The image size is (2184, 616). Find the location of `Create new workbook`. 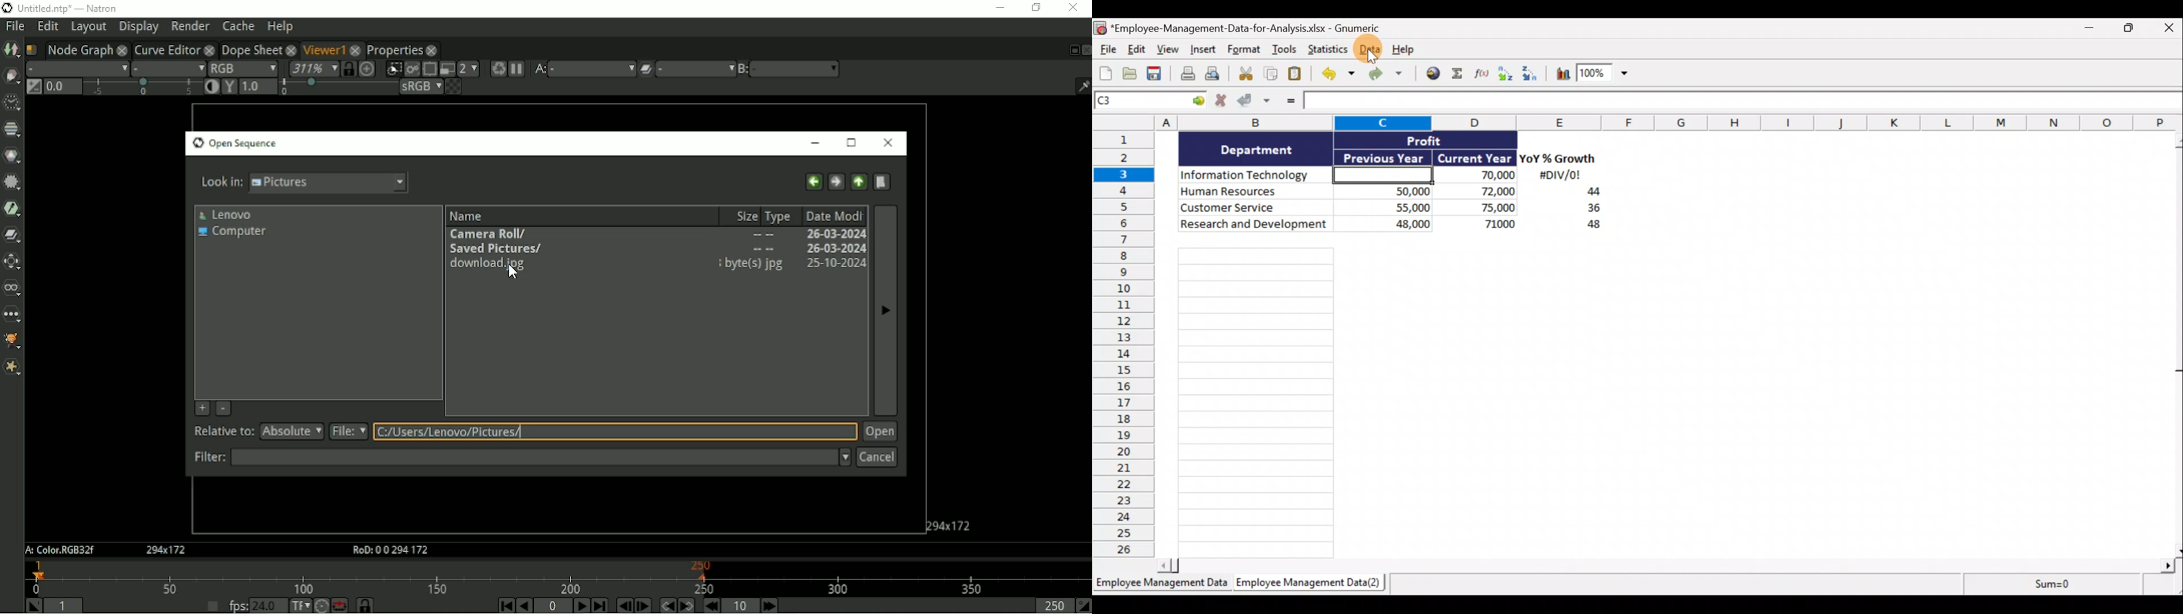

Create new workbook is located at coordinates (1106, 73).